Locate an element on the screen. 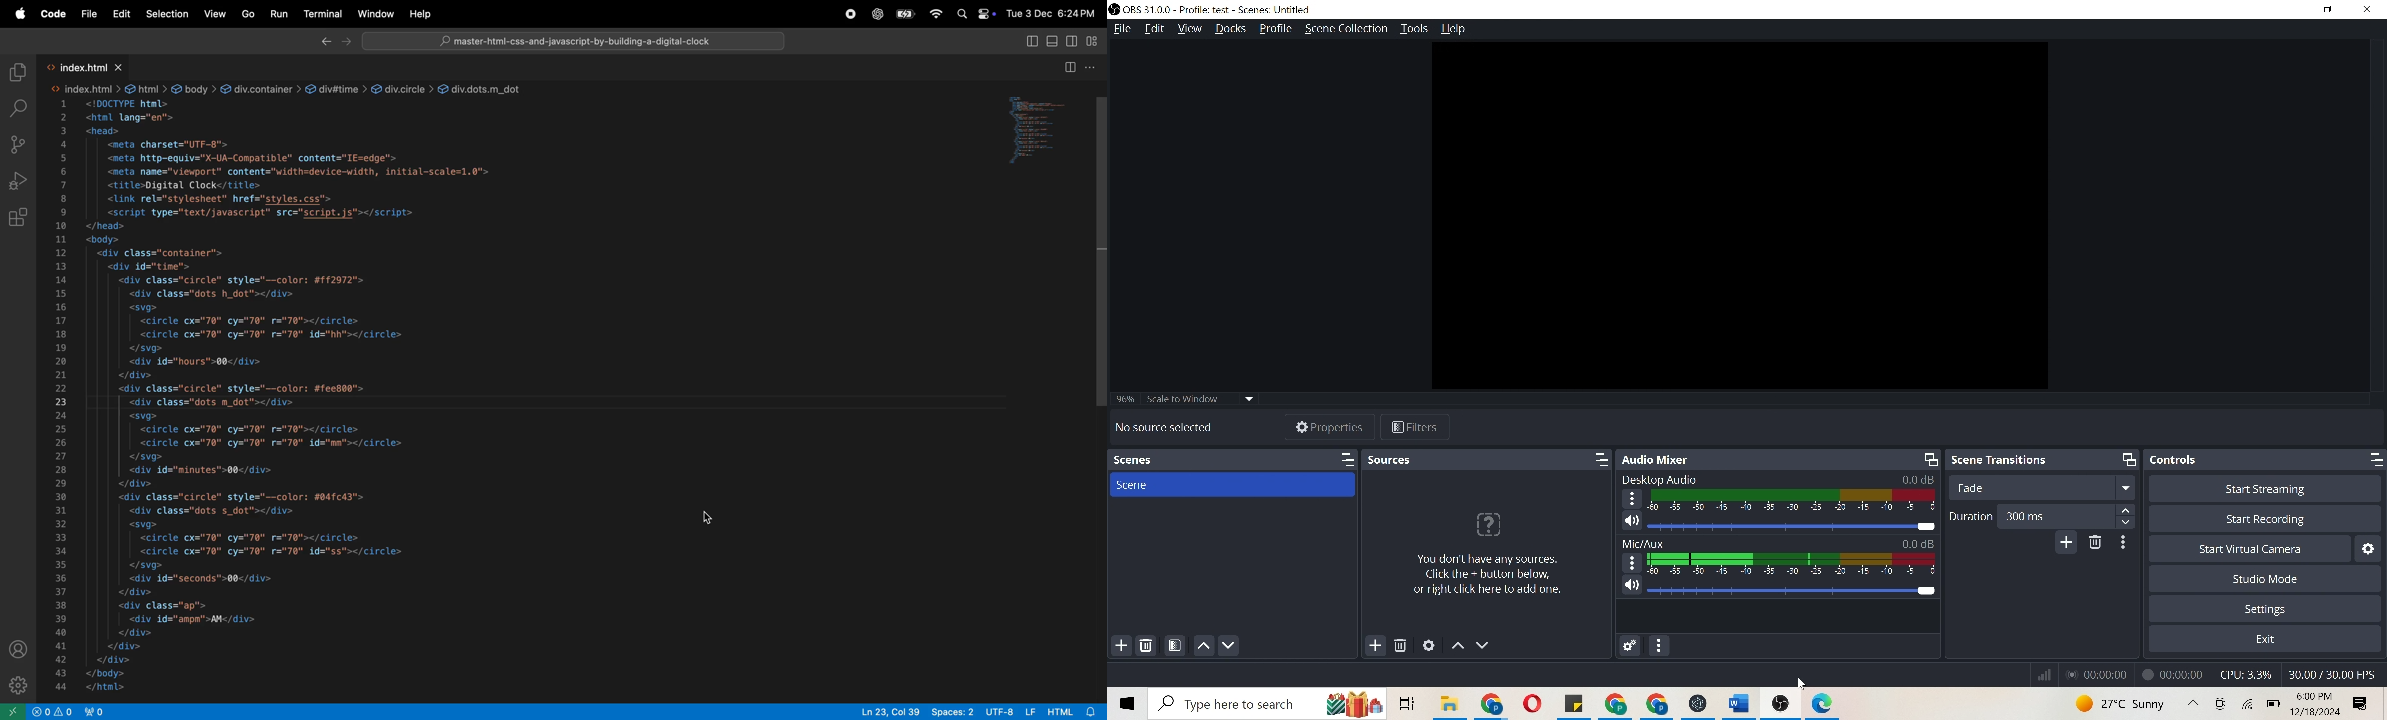 Image resolution: width=2408 pixels, height=728 pixels. 30.00/30.00 FPS is located at coordinates (2331, 673).